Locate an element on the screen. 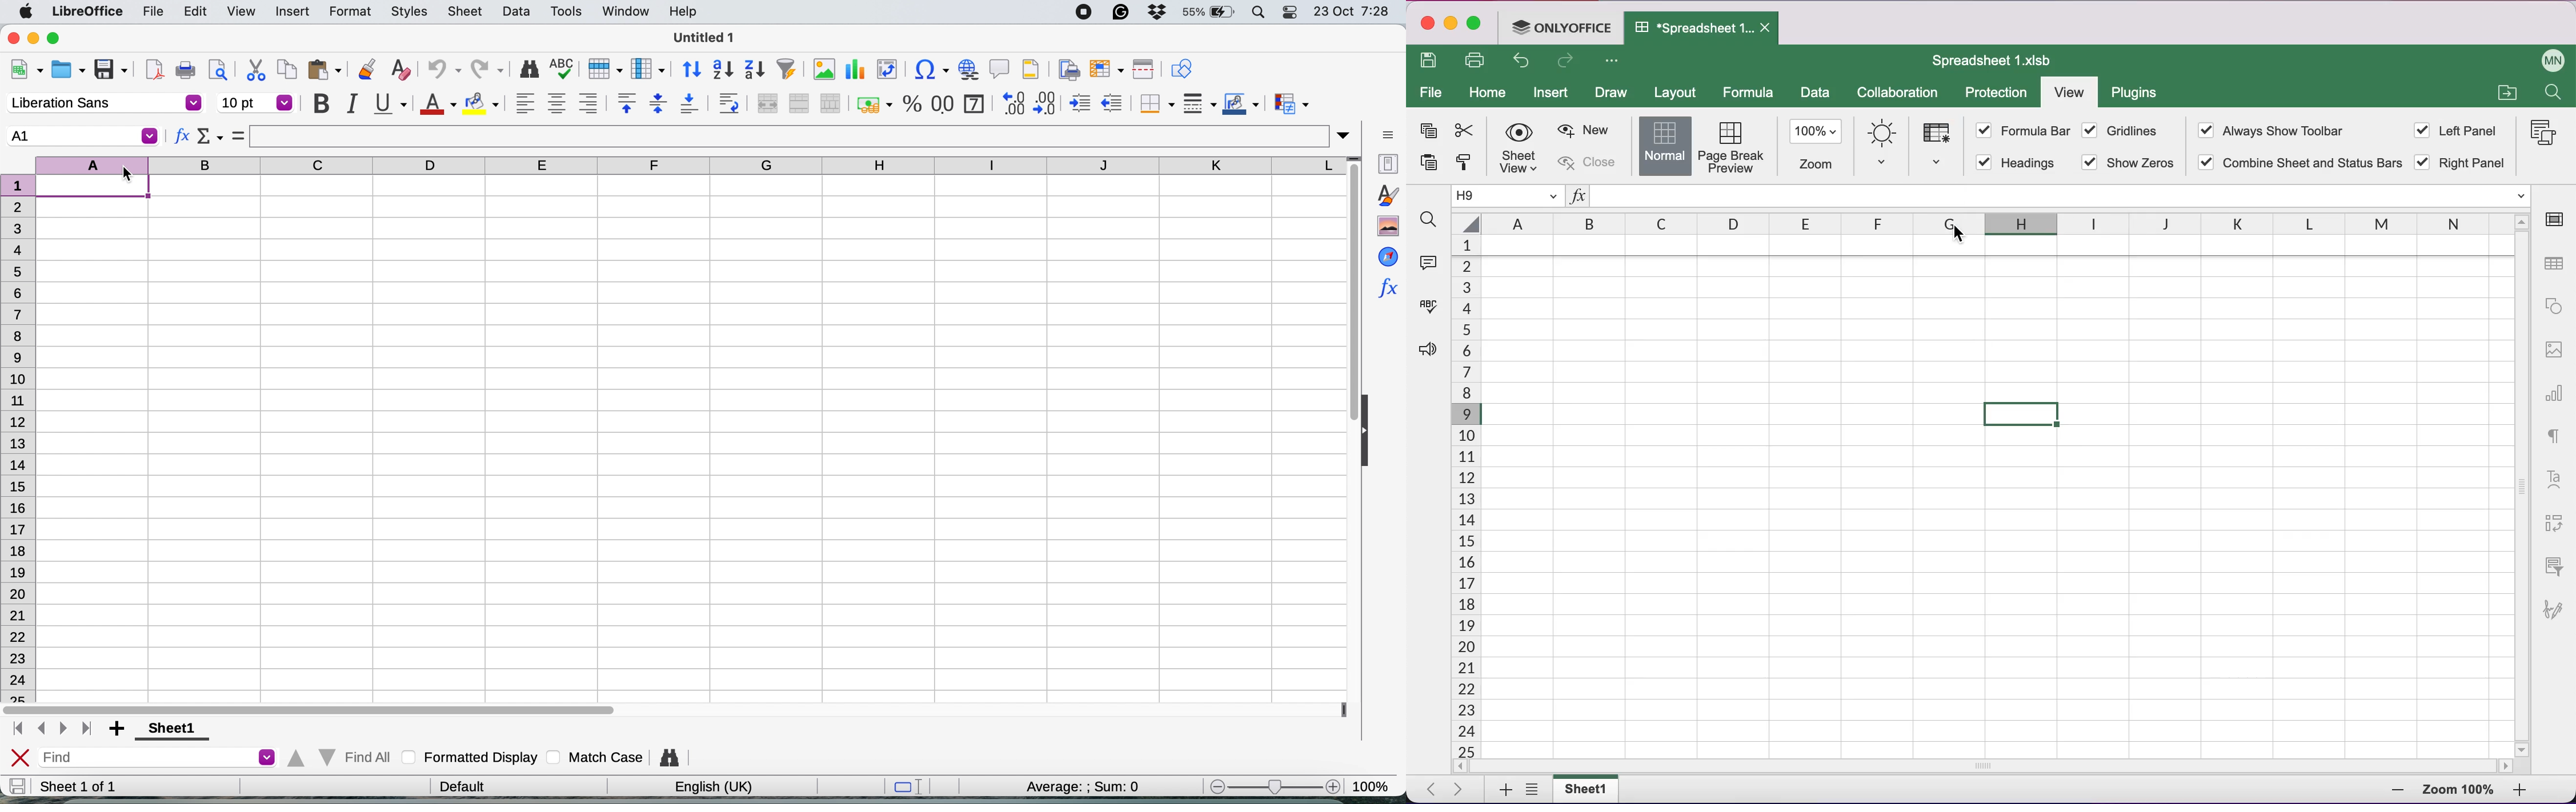 This screenshot has width=2576, height=812. gallery is located at coordinates (1386, 225).